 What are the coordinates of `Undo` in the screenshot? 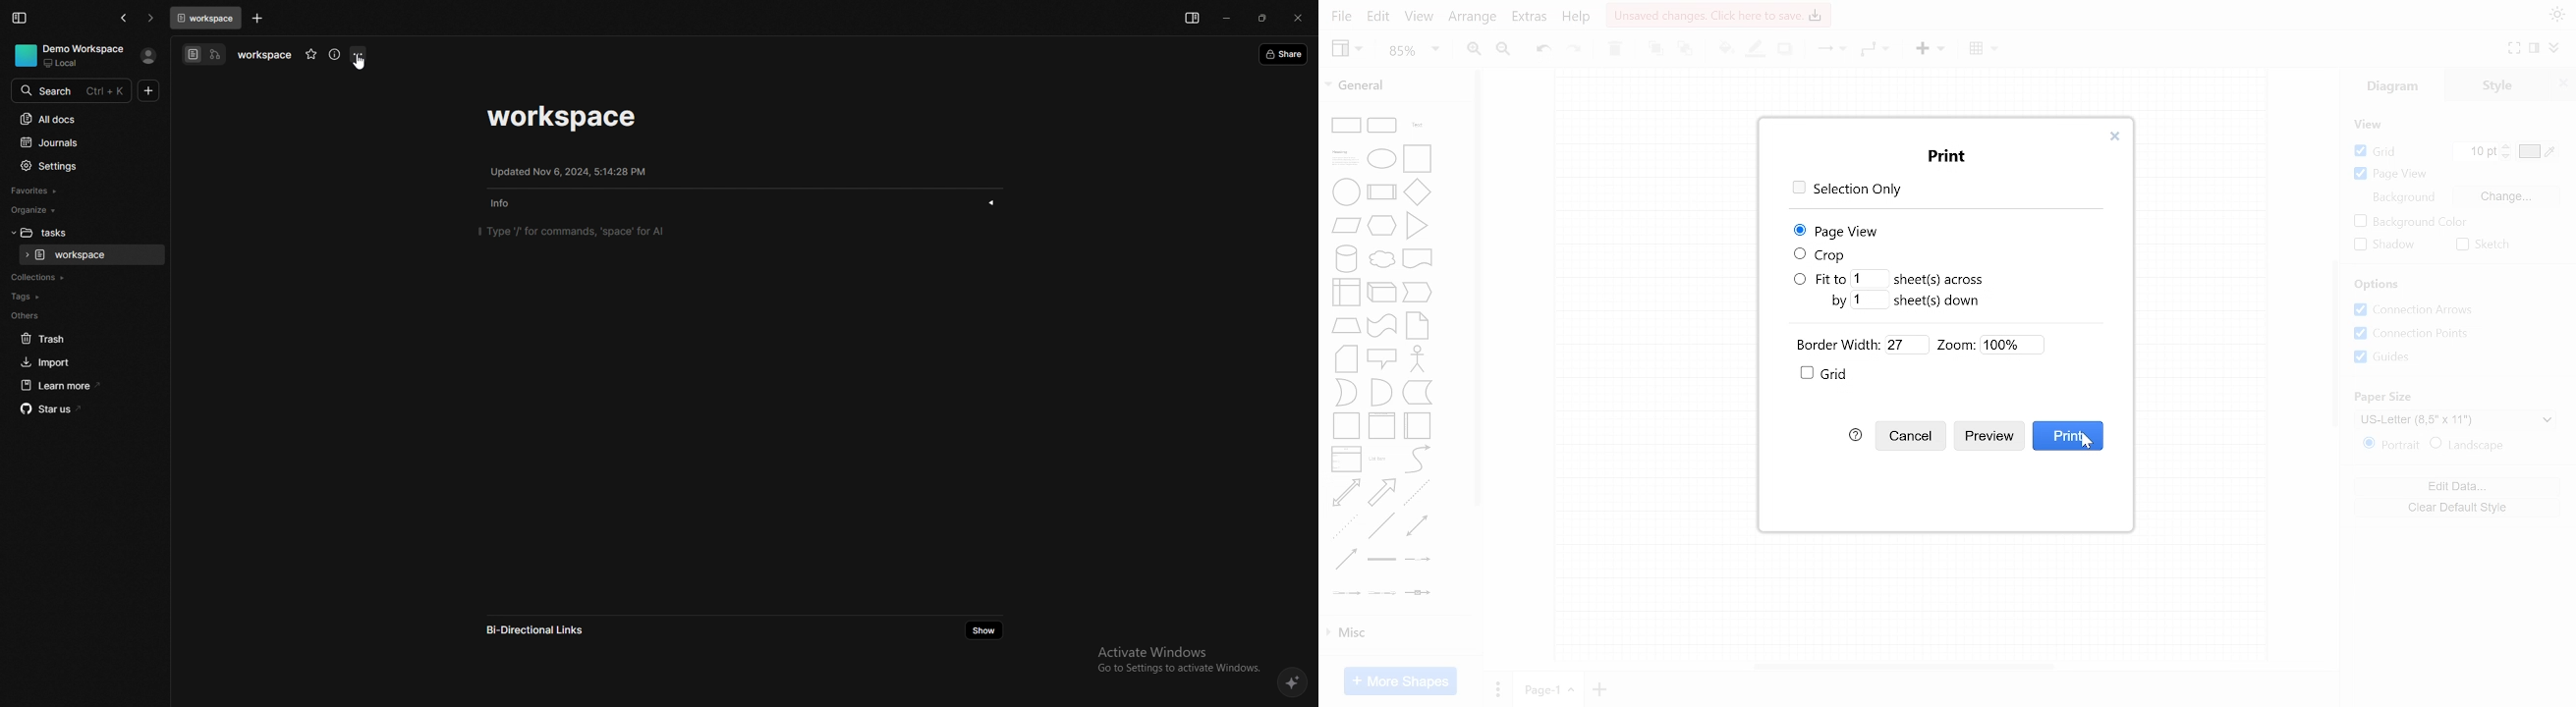 It's located at (1542, 50).